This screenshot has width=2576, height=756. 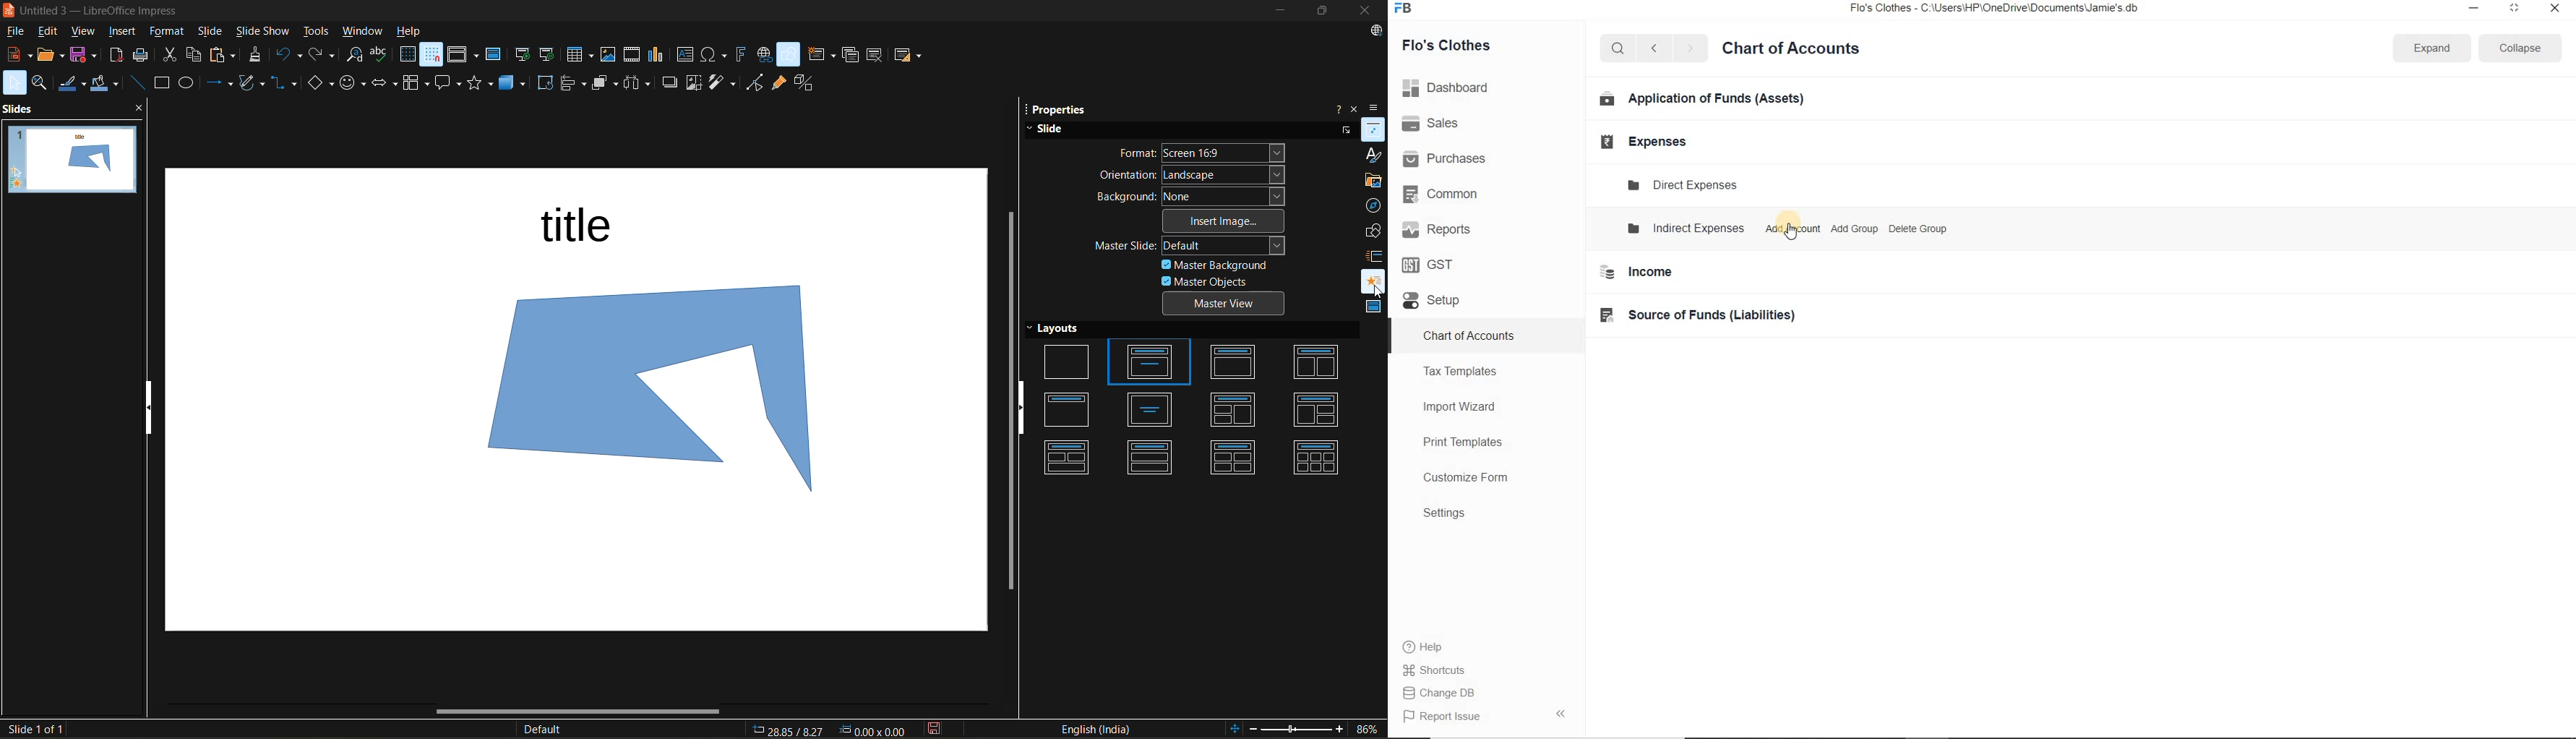 I want to click on horizontal scroll bar, so click(x=580, y=713).